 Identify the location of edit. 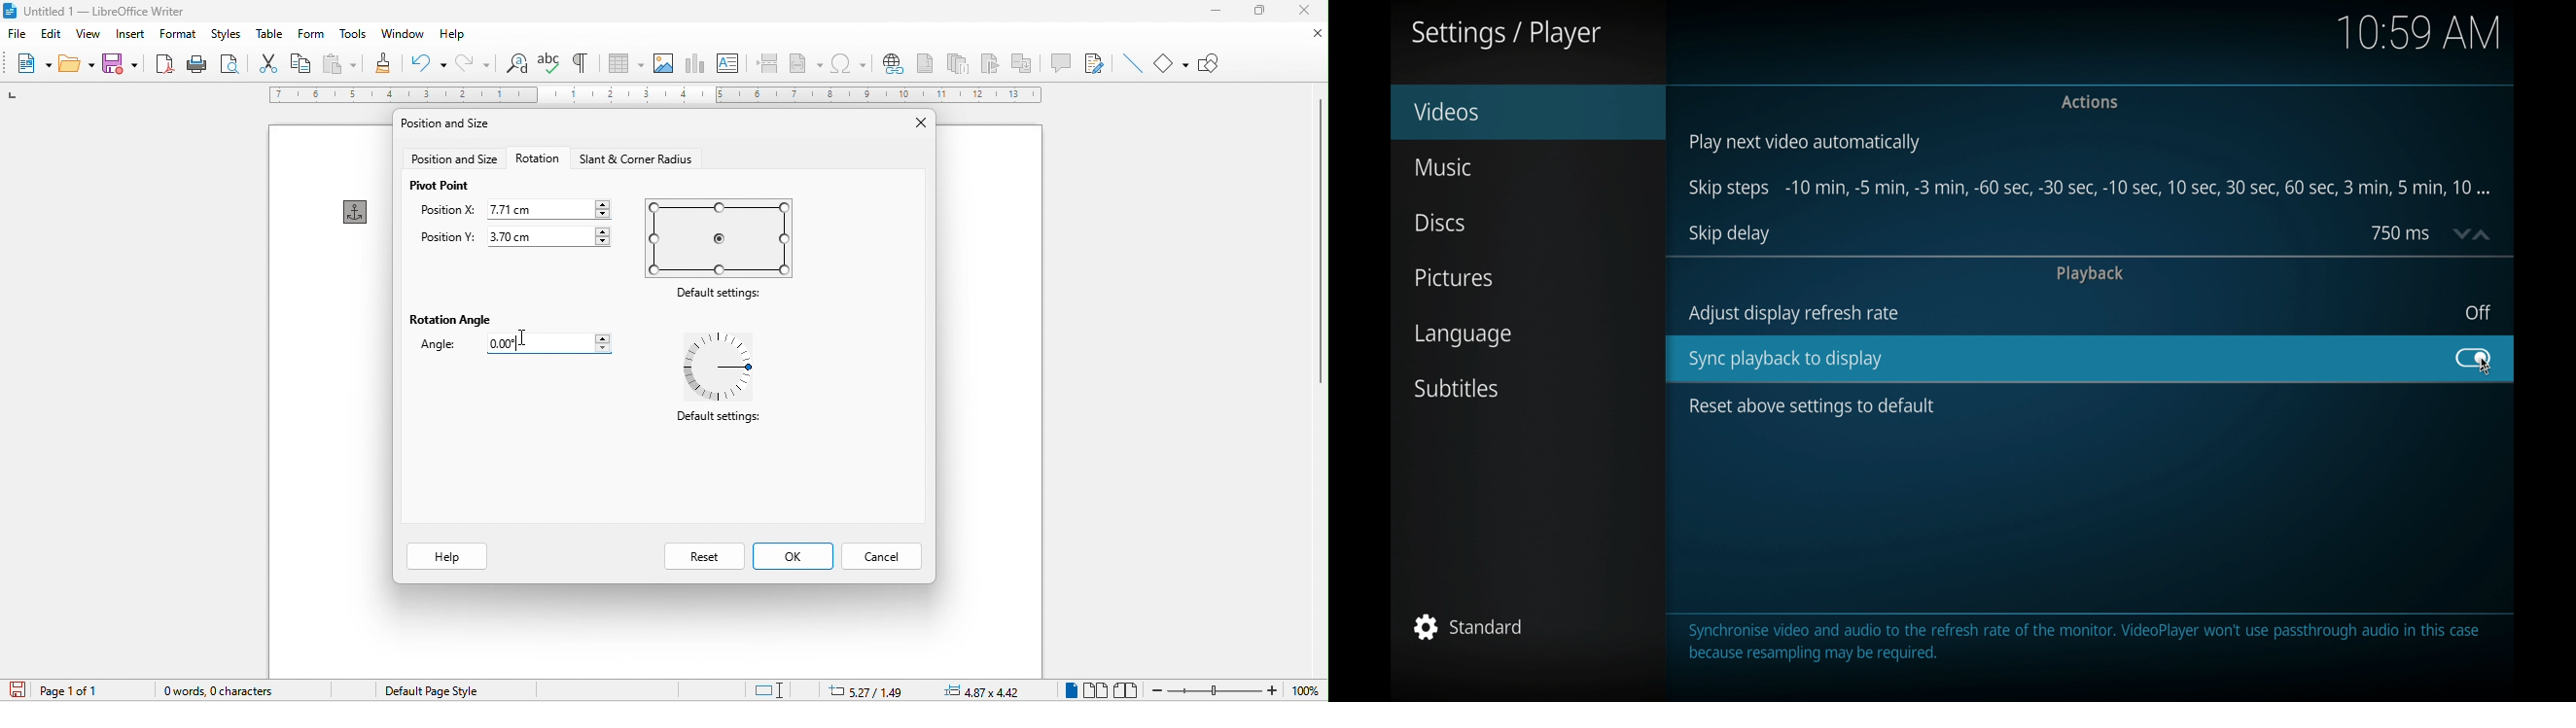
(53, 34).